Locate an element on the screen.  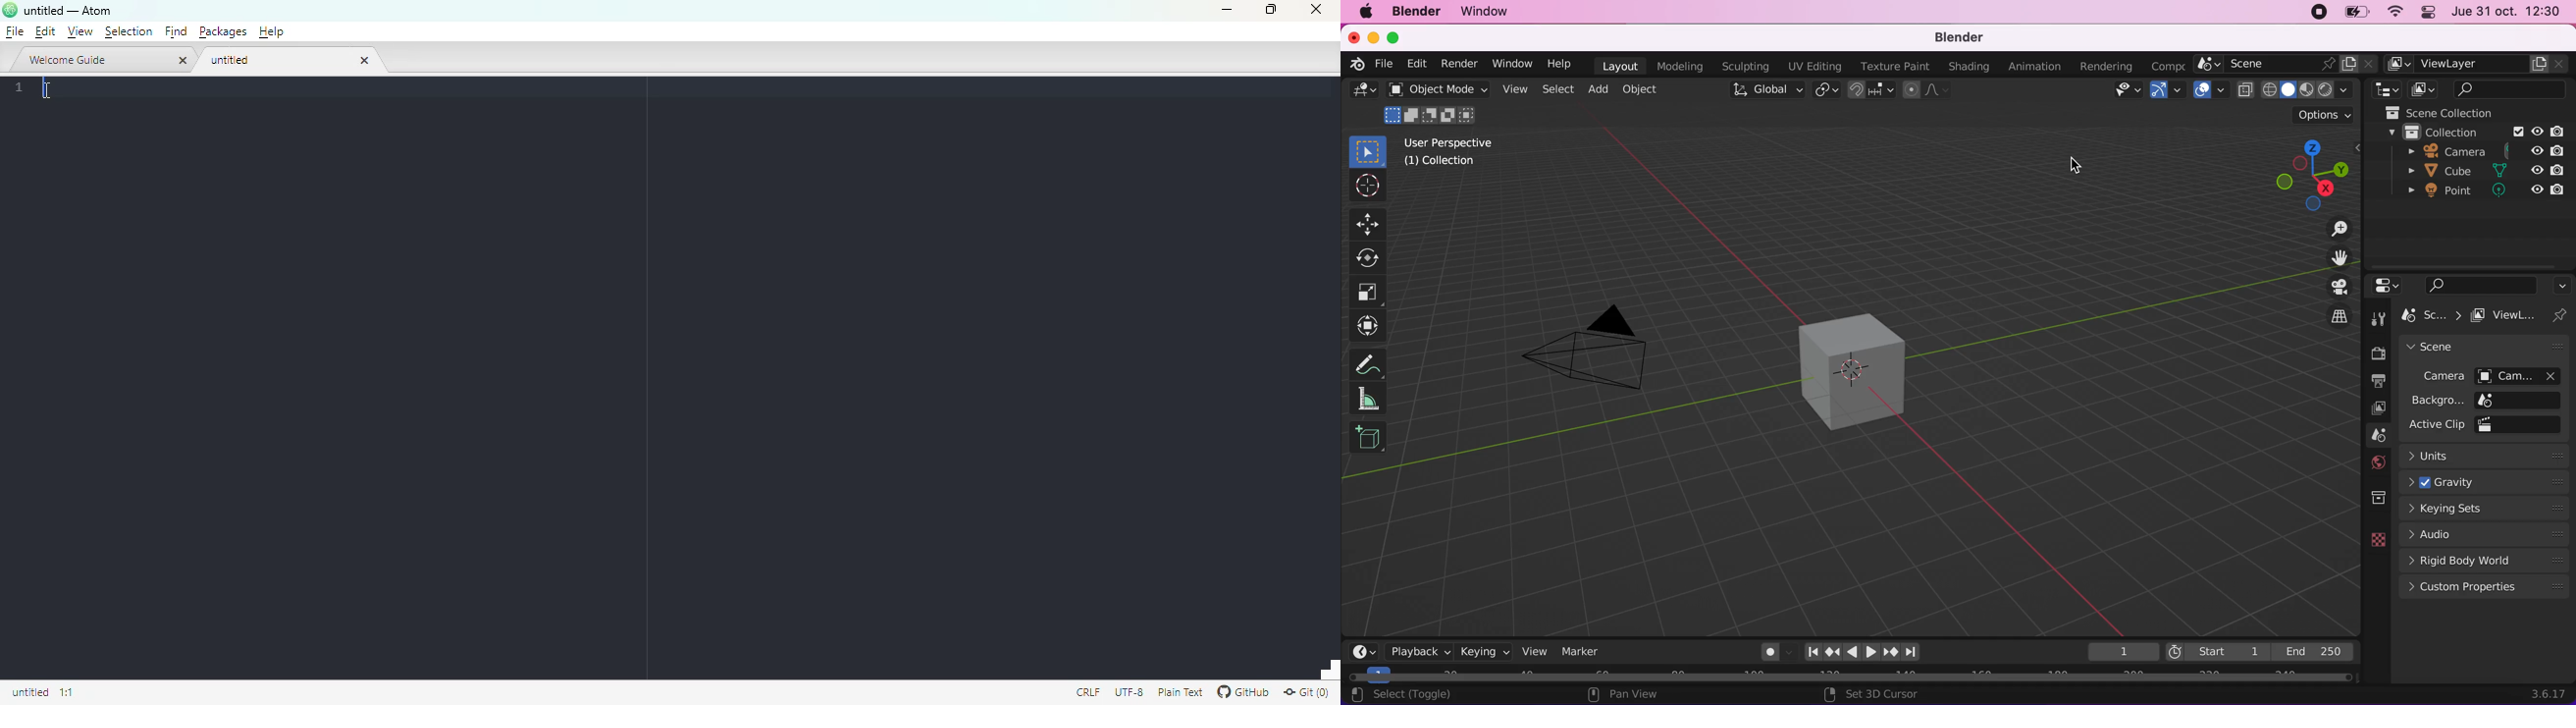
camera is located at coordinates (1603, 339).